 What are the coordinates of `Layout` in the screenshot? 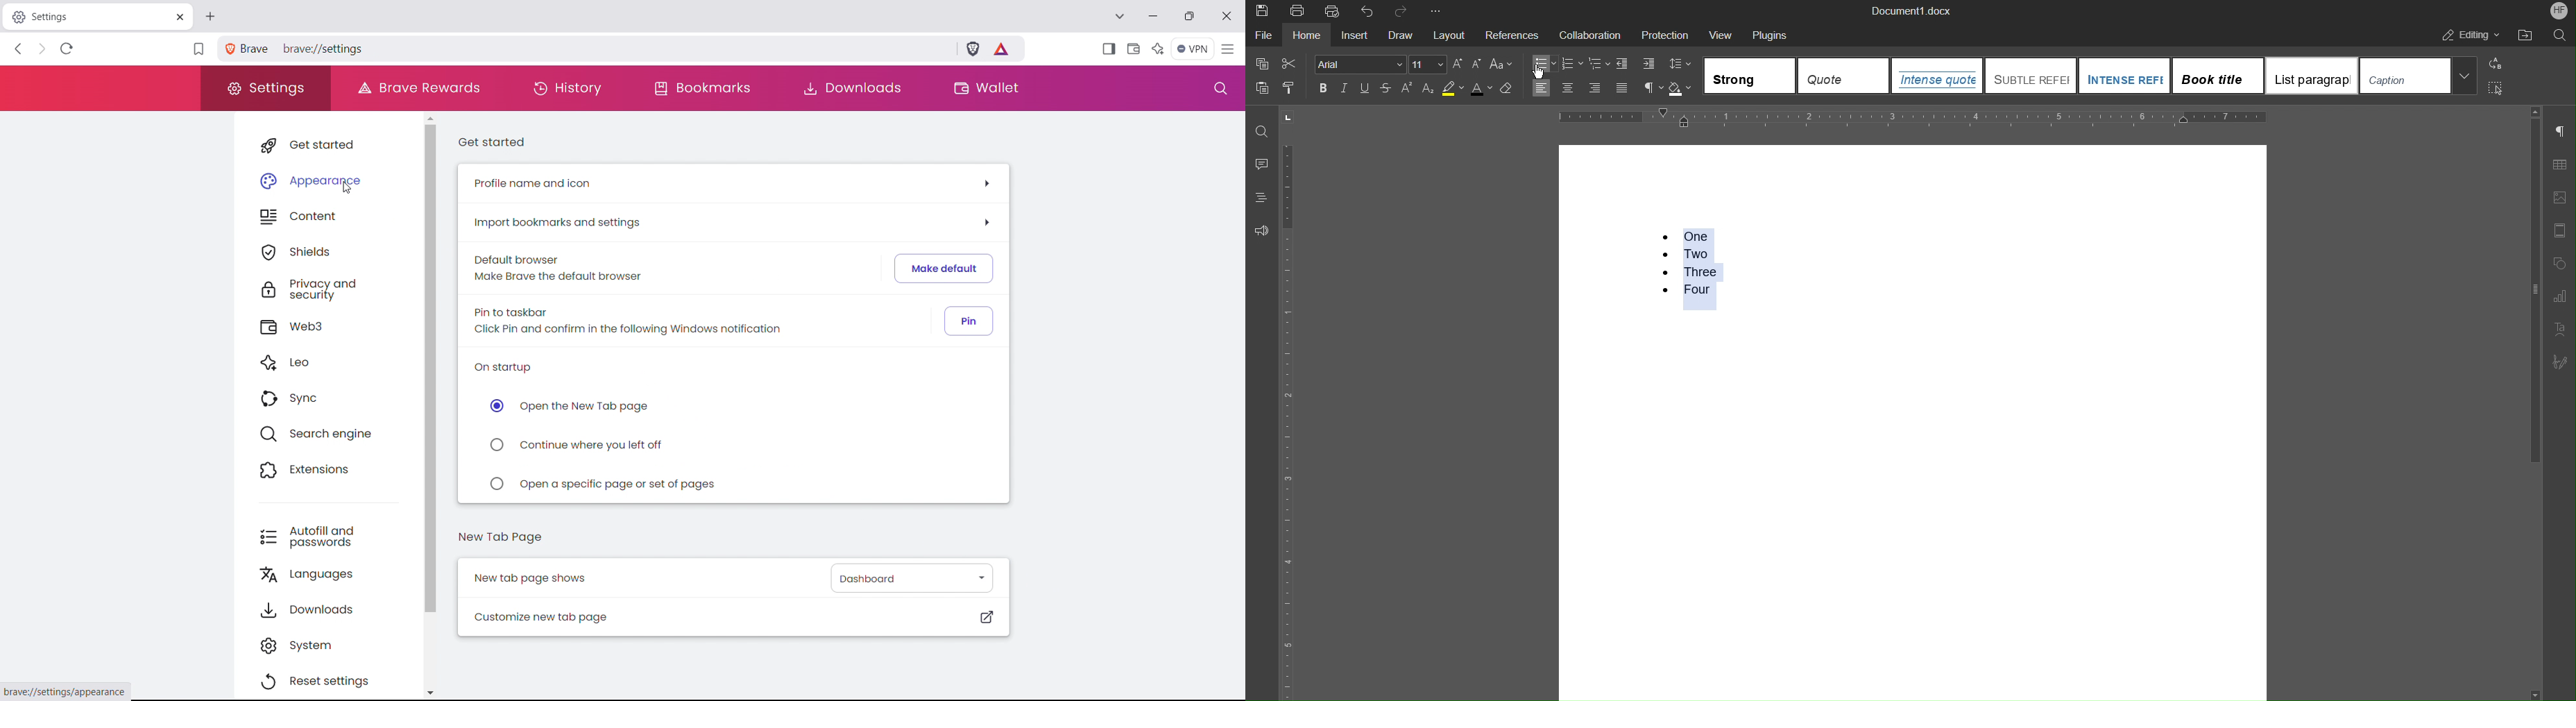 It's located at (1449, 32).